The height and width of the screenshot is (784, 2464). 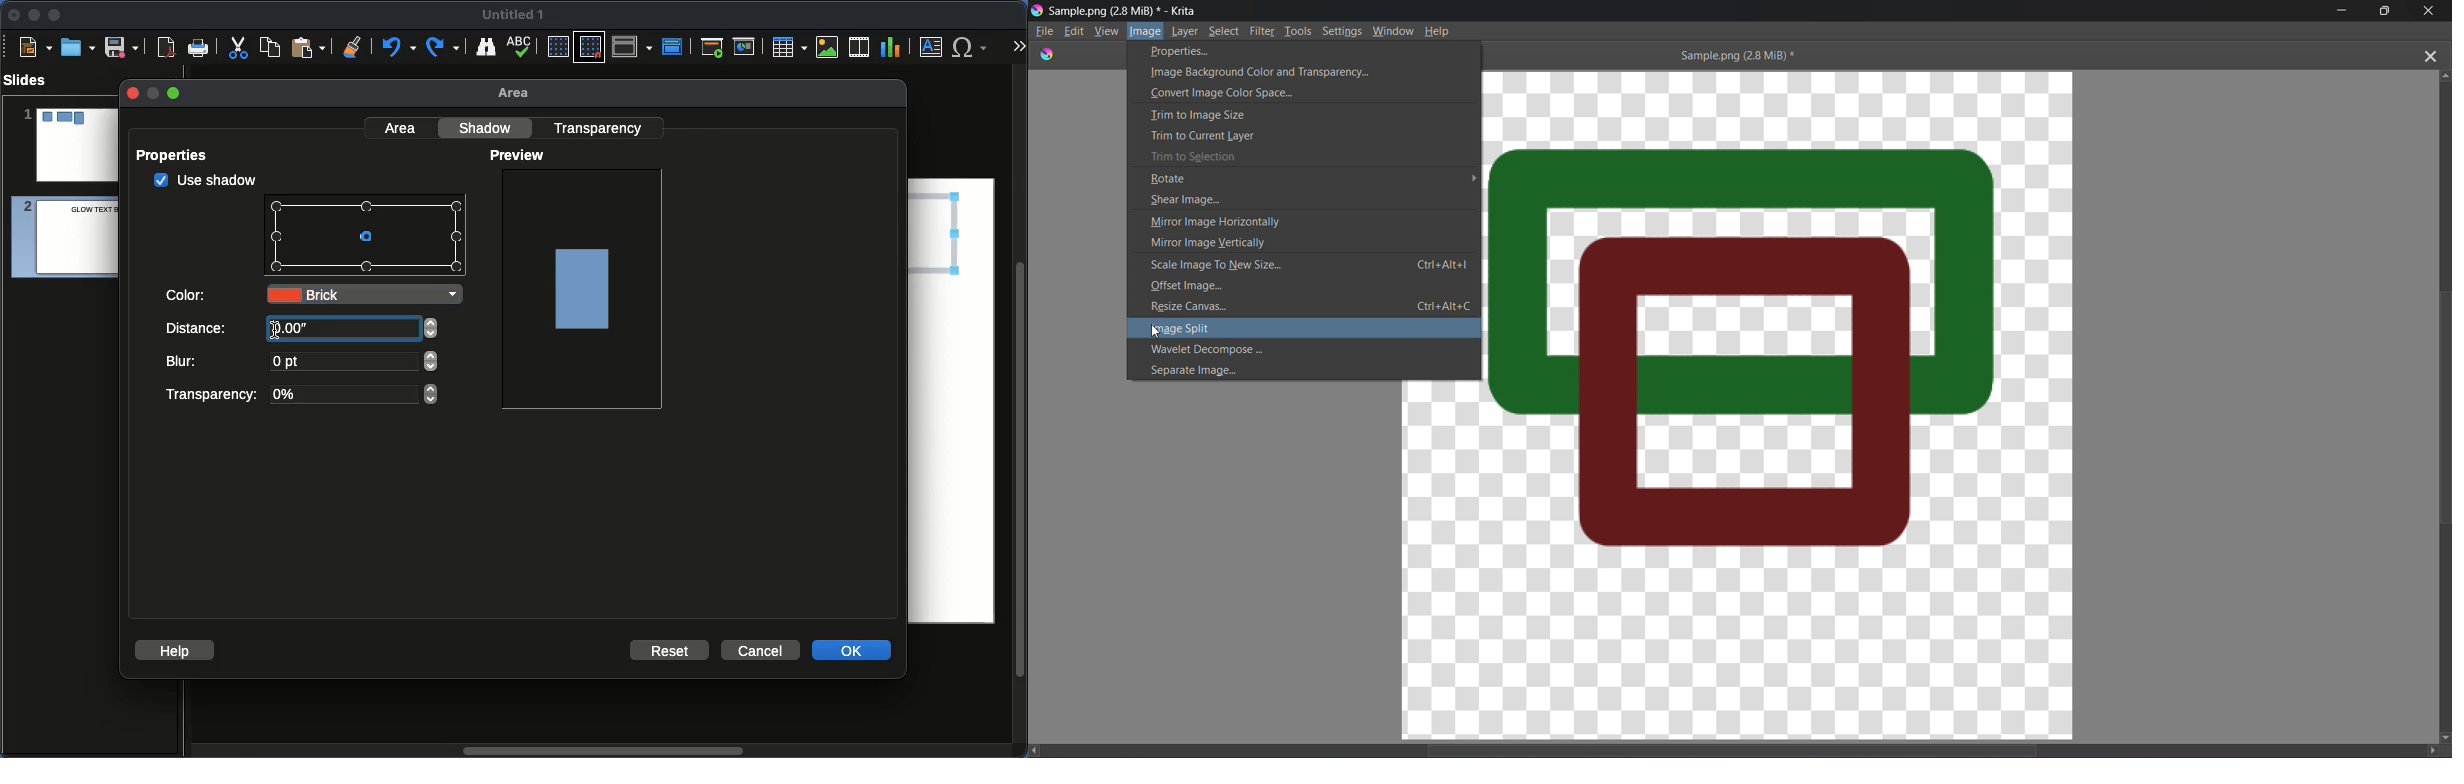 I want to click on Maximize, so click(x=55, y=17).